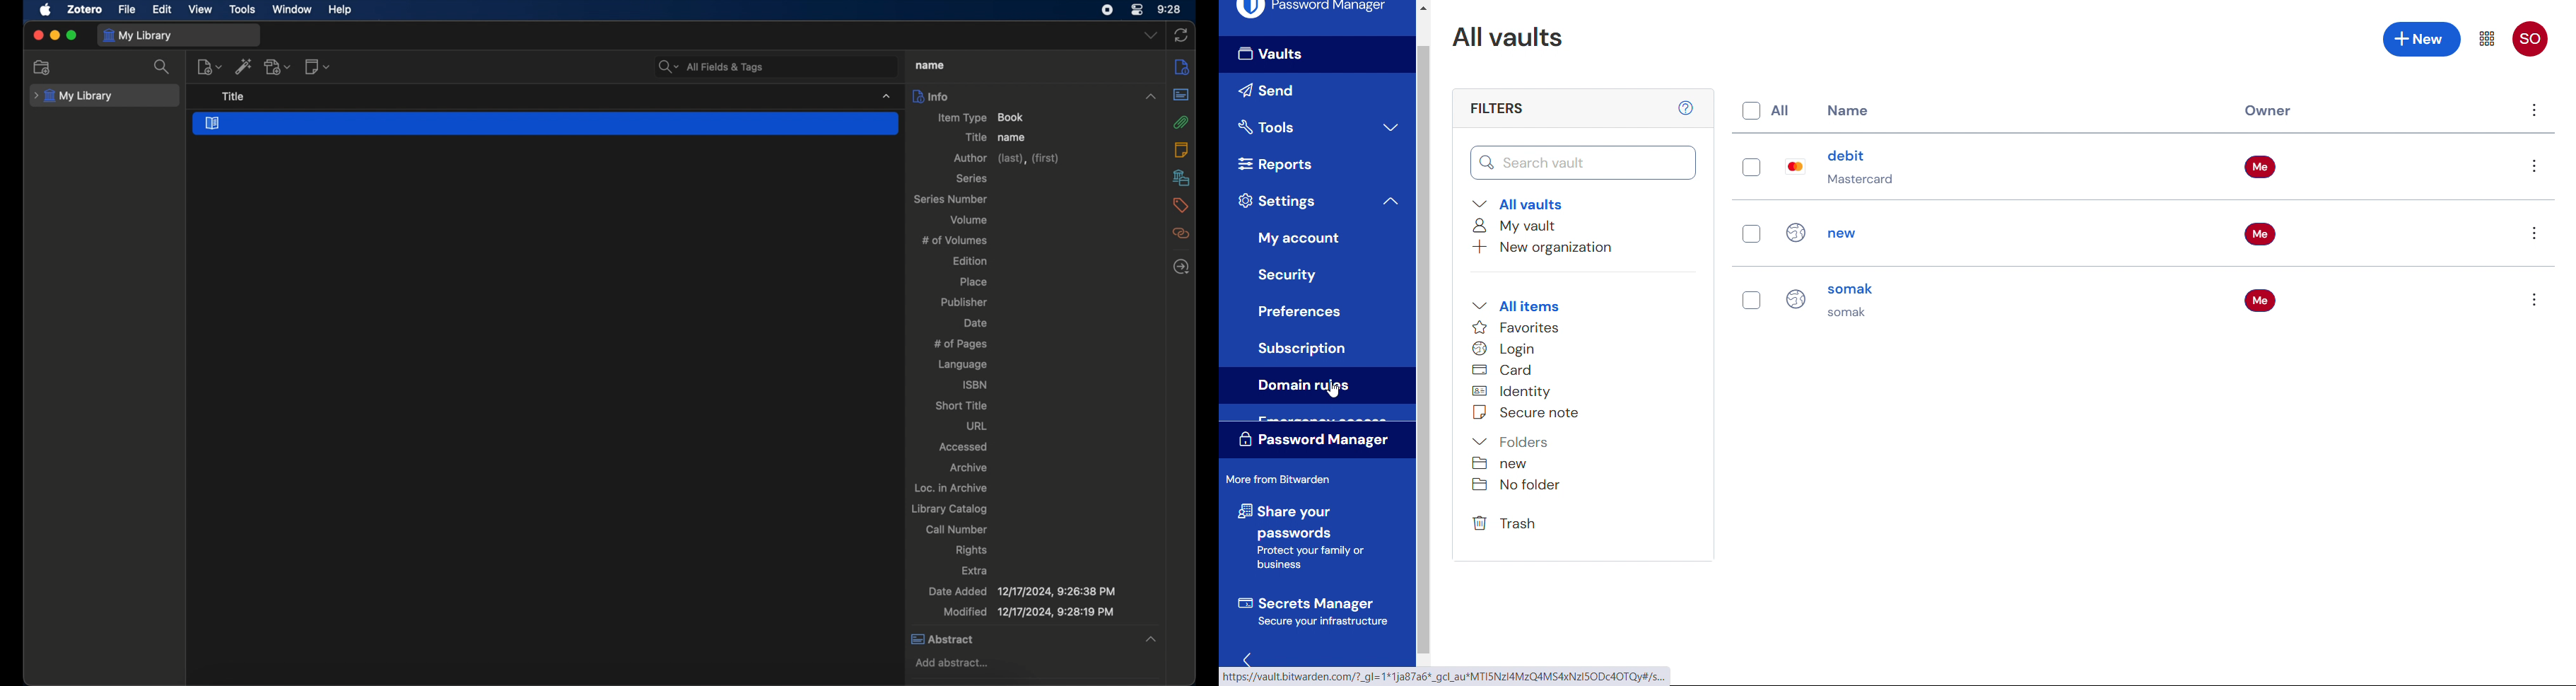 The height and width of the screenshot is (700, 2576). I want to click on Subscription , so click(1301, 349).